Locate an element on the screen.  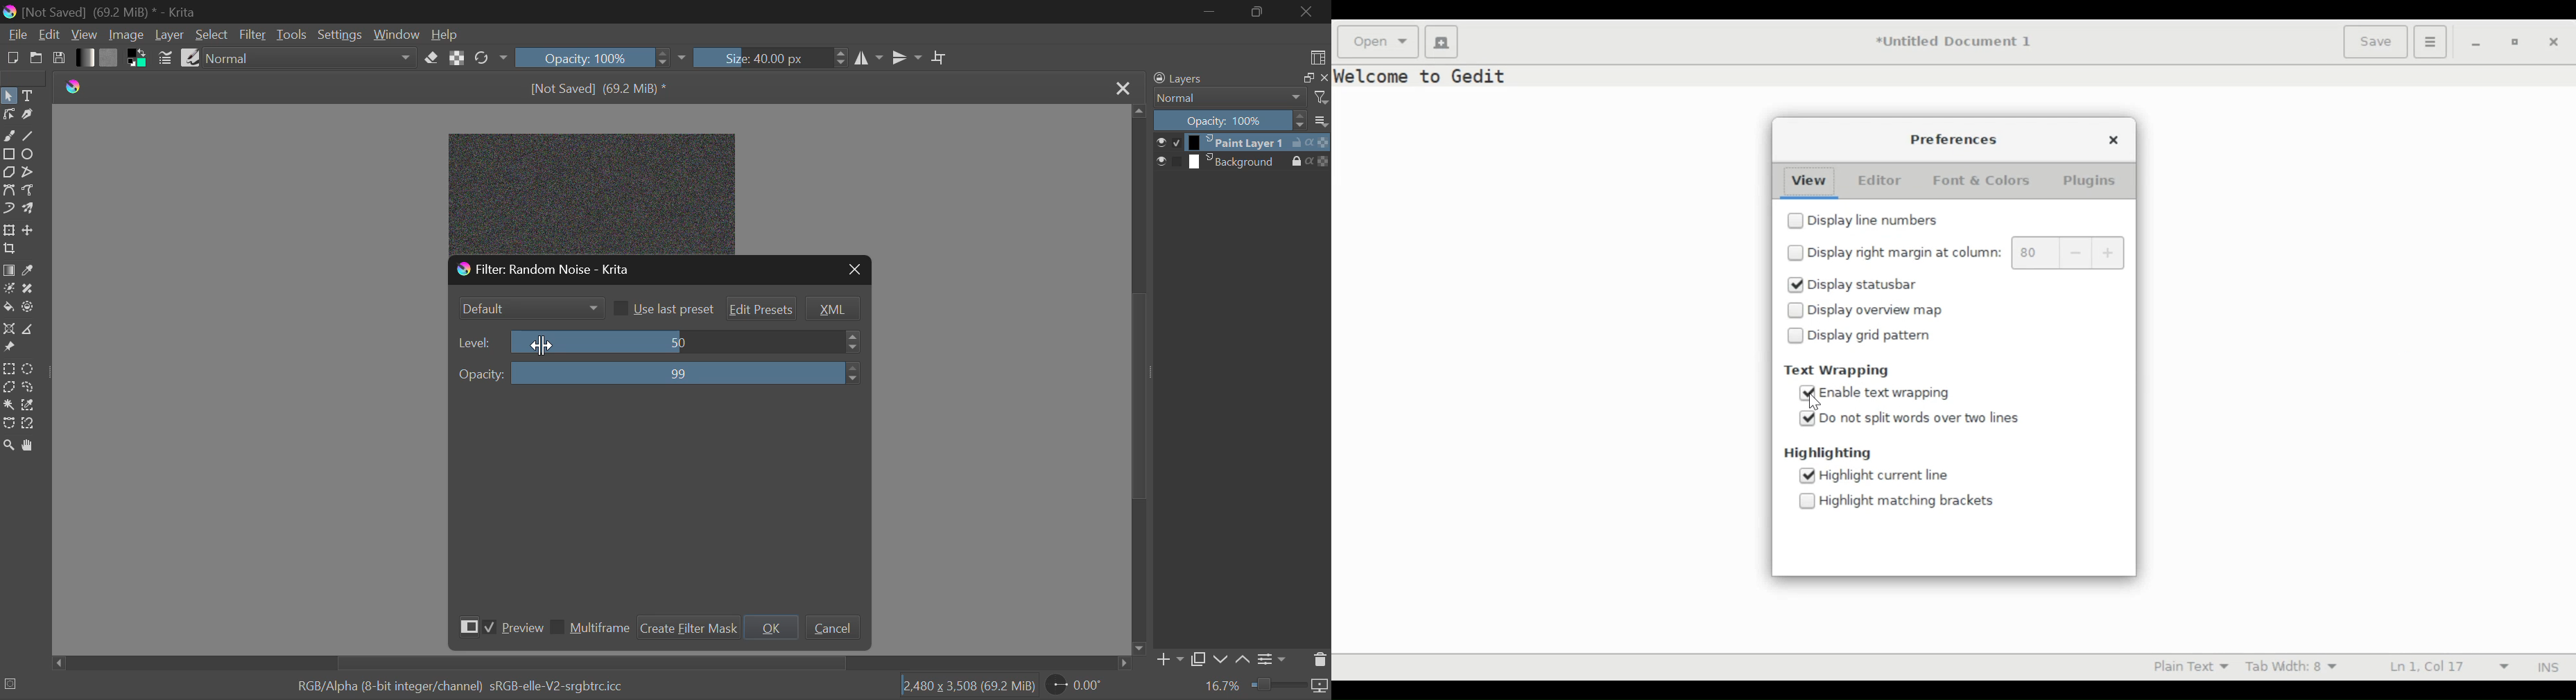
Cancel is located at coordinates (832, 628).